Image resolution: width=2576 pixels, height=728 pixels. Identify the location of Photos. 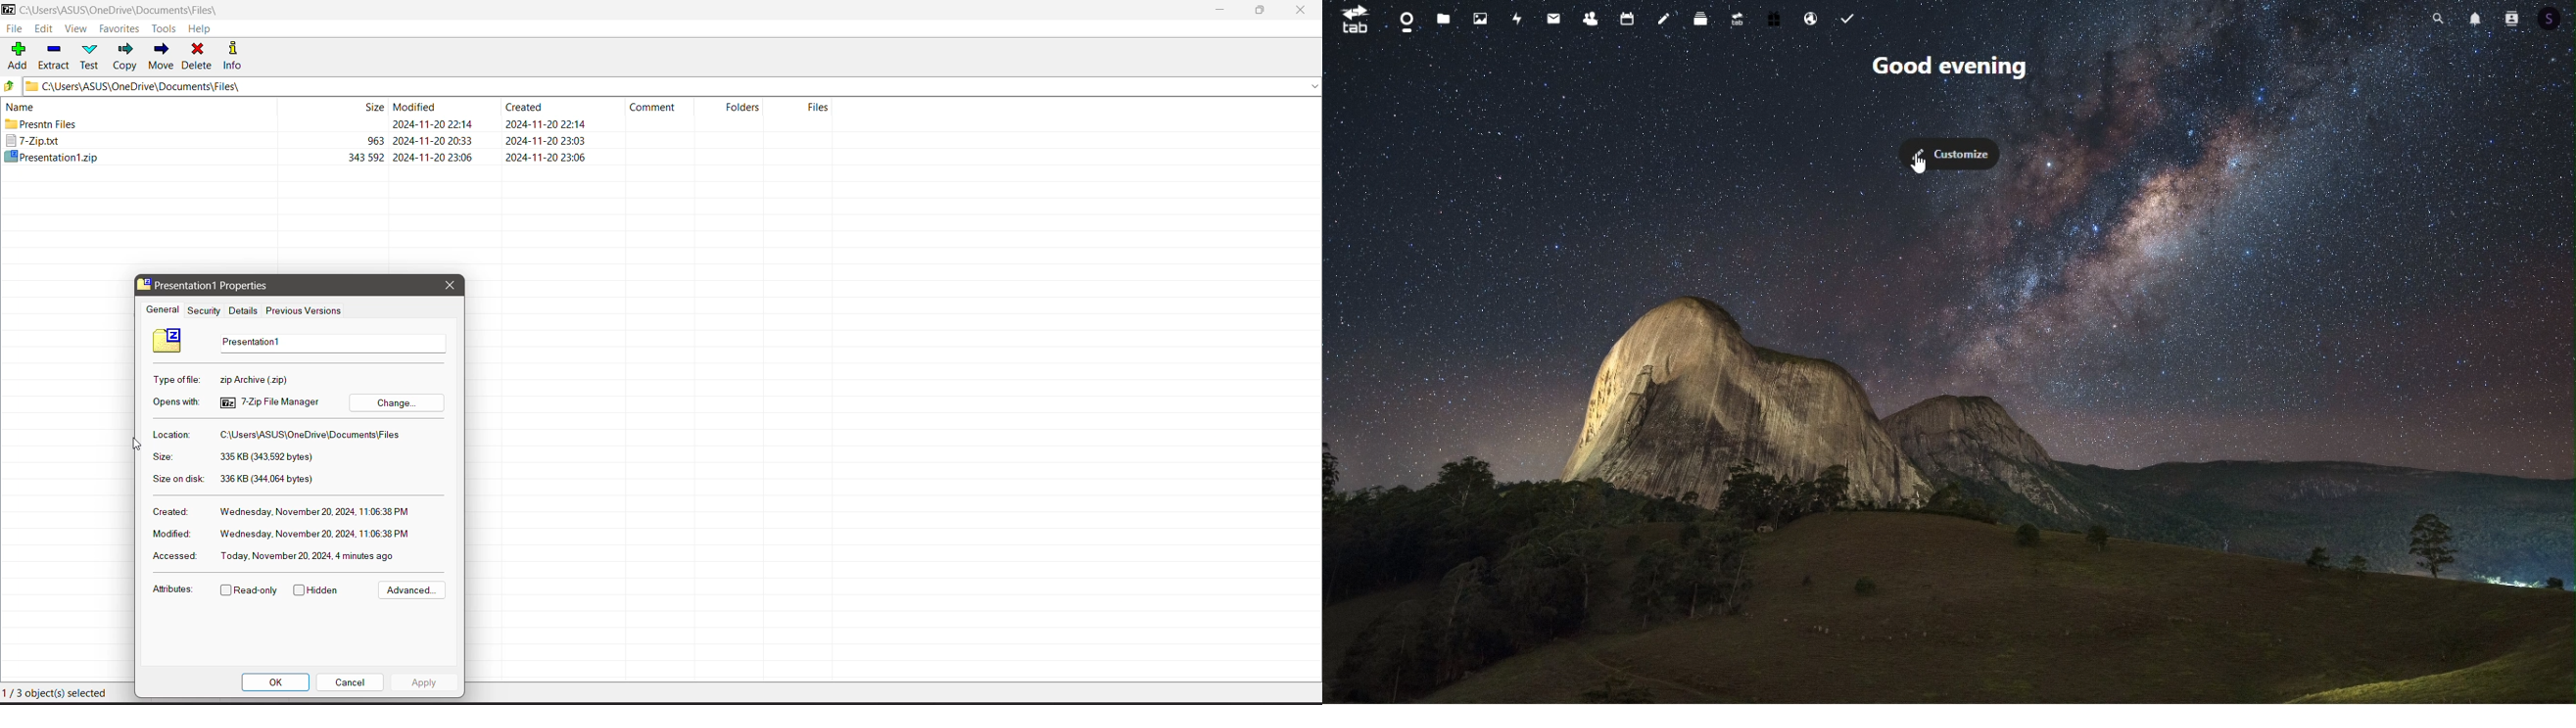
(1480, 17).